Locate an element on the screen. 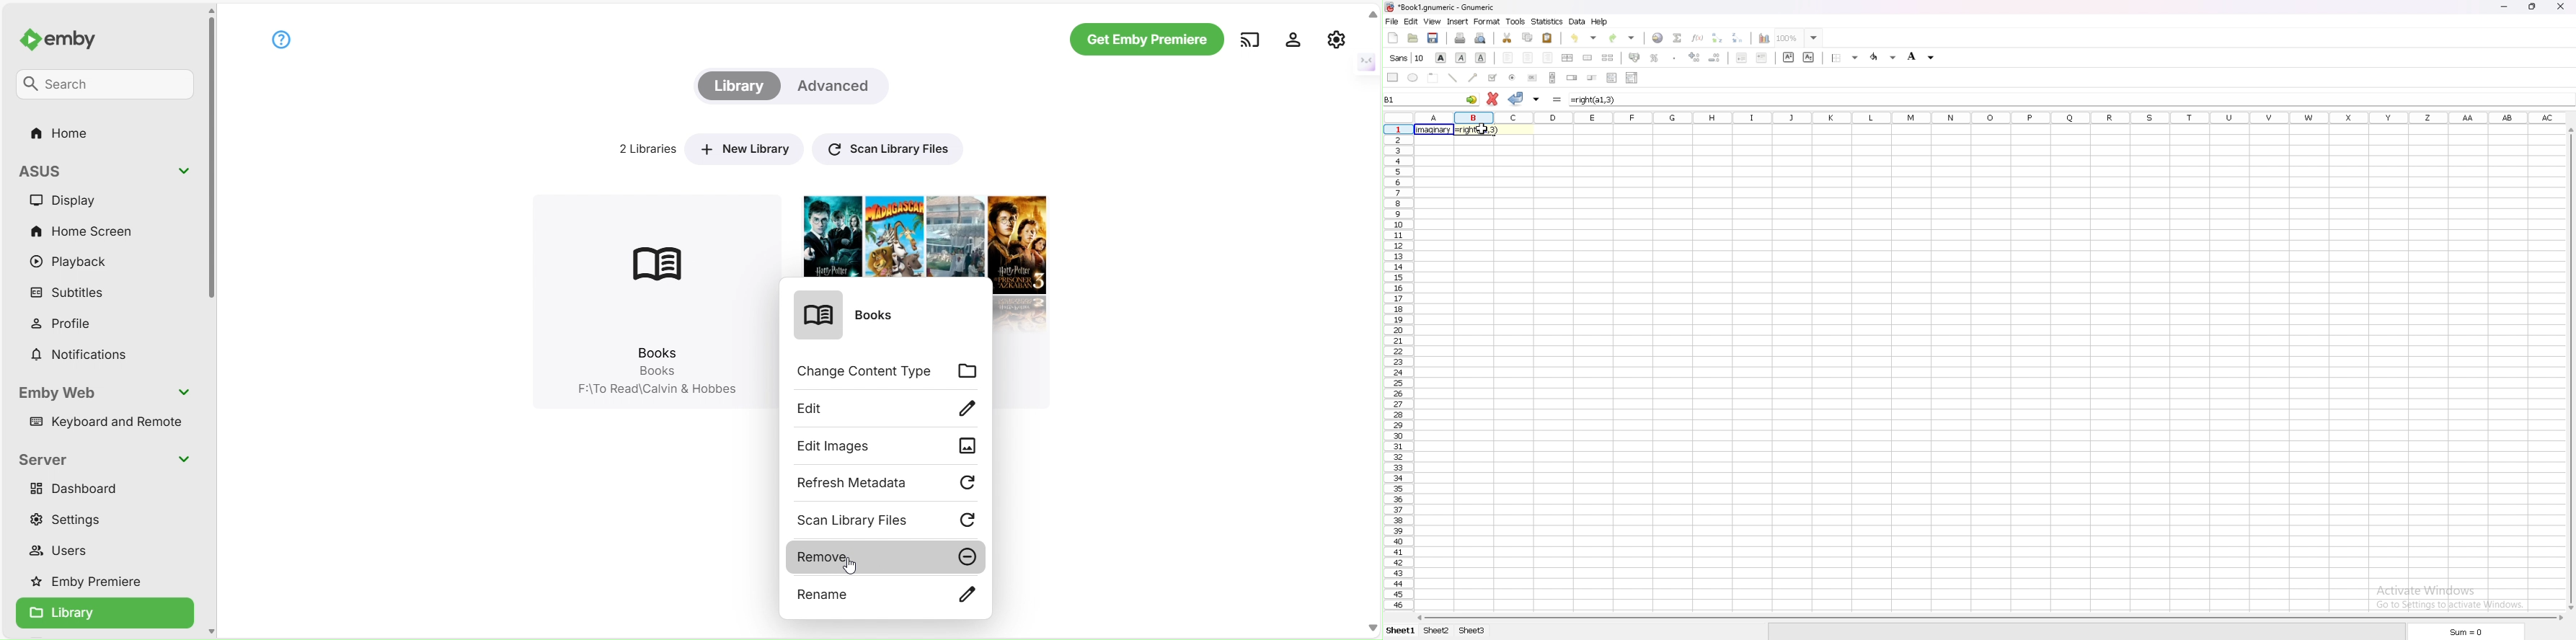 Image resolution: width=2576 pixels, height=644 pixels. summation is located at coordinates (1677, 37).